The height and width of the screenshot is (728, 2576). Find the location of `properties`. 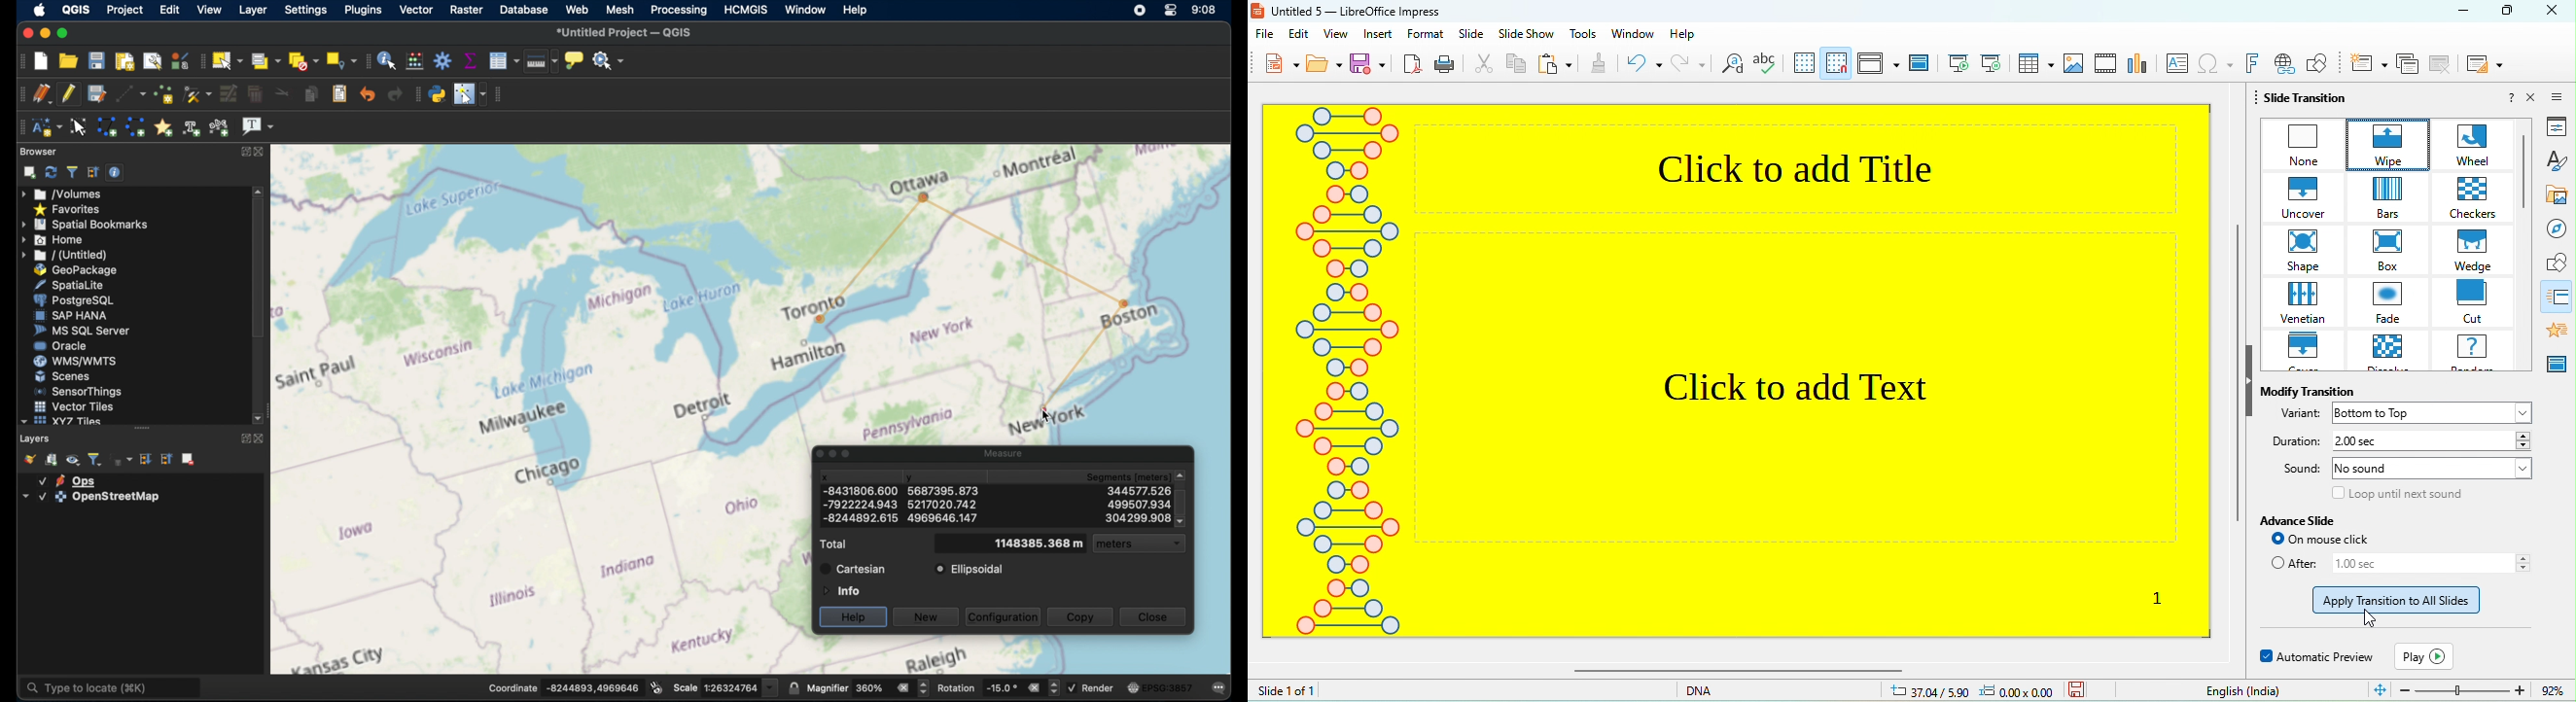

properties is located at coordinates (2551, 127).